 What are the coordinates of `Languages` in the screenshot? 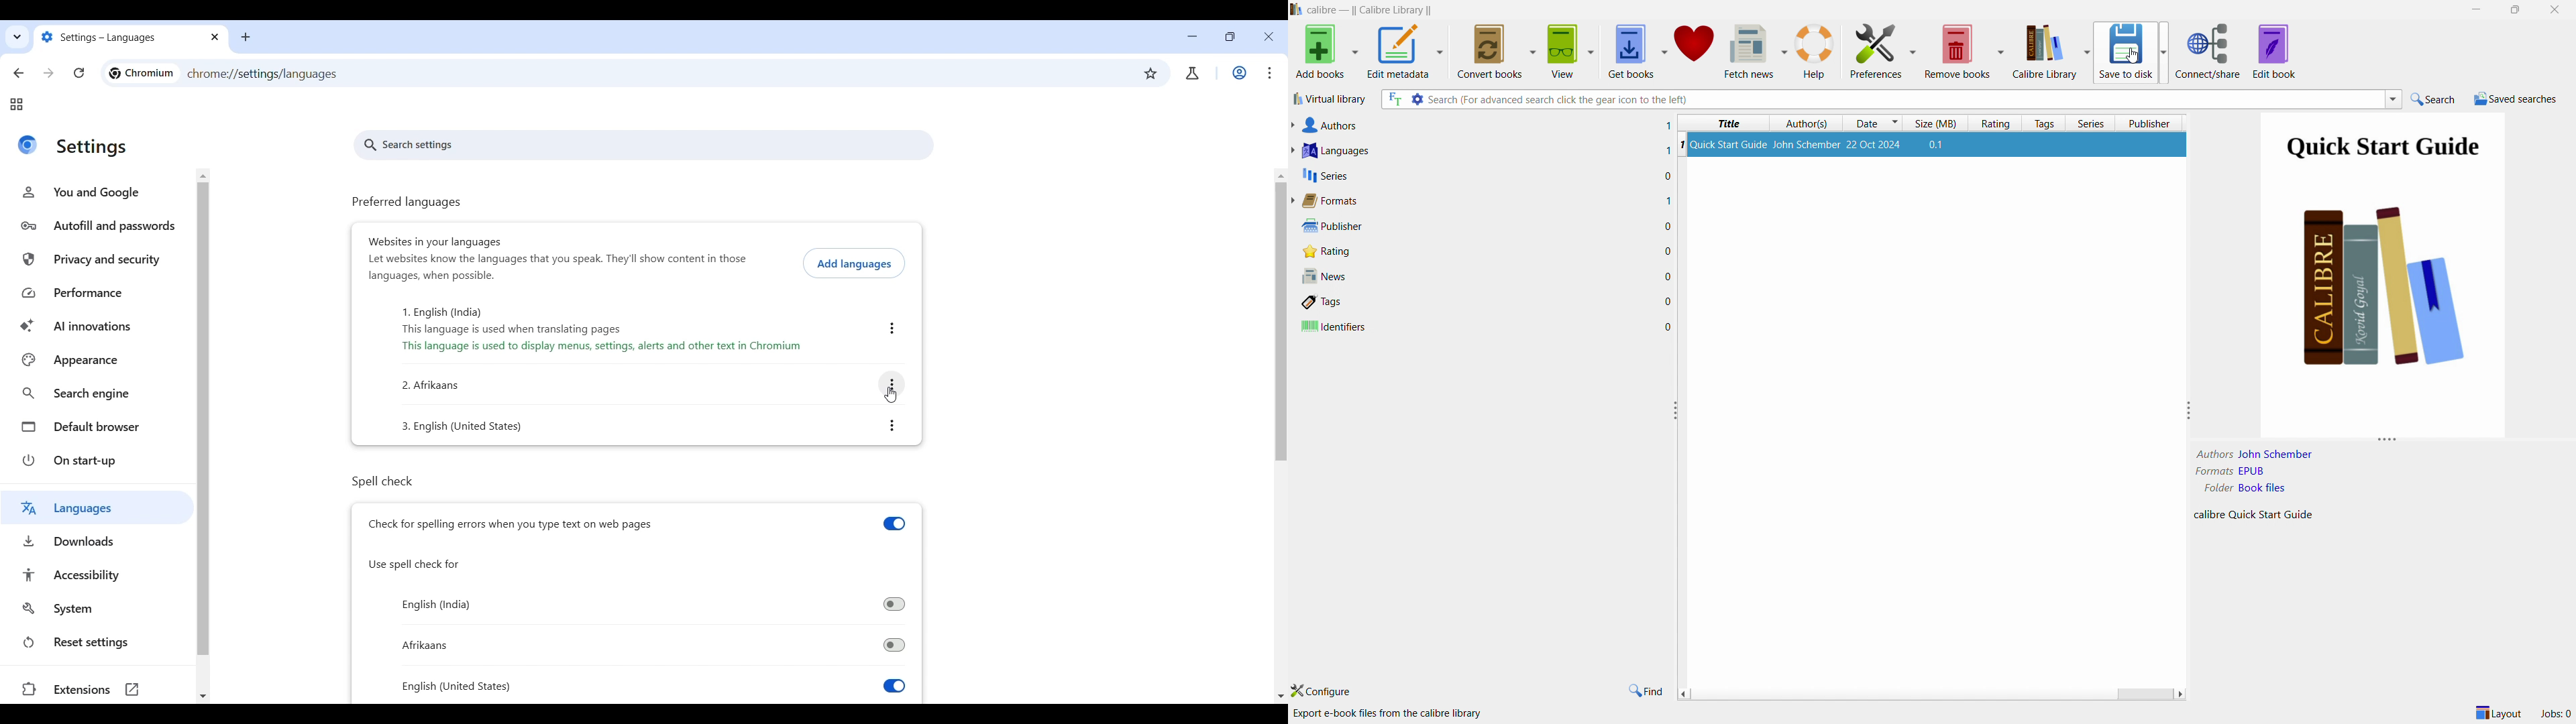 It's located at (1335, 150).